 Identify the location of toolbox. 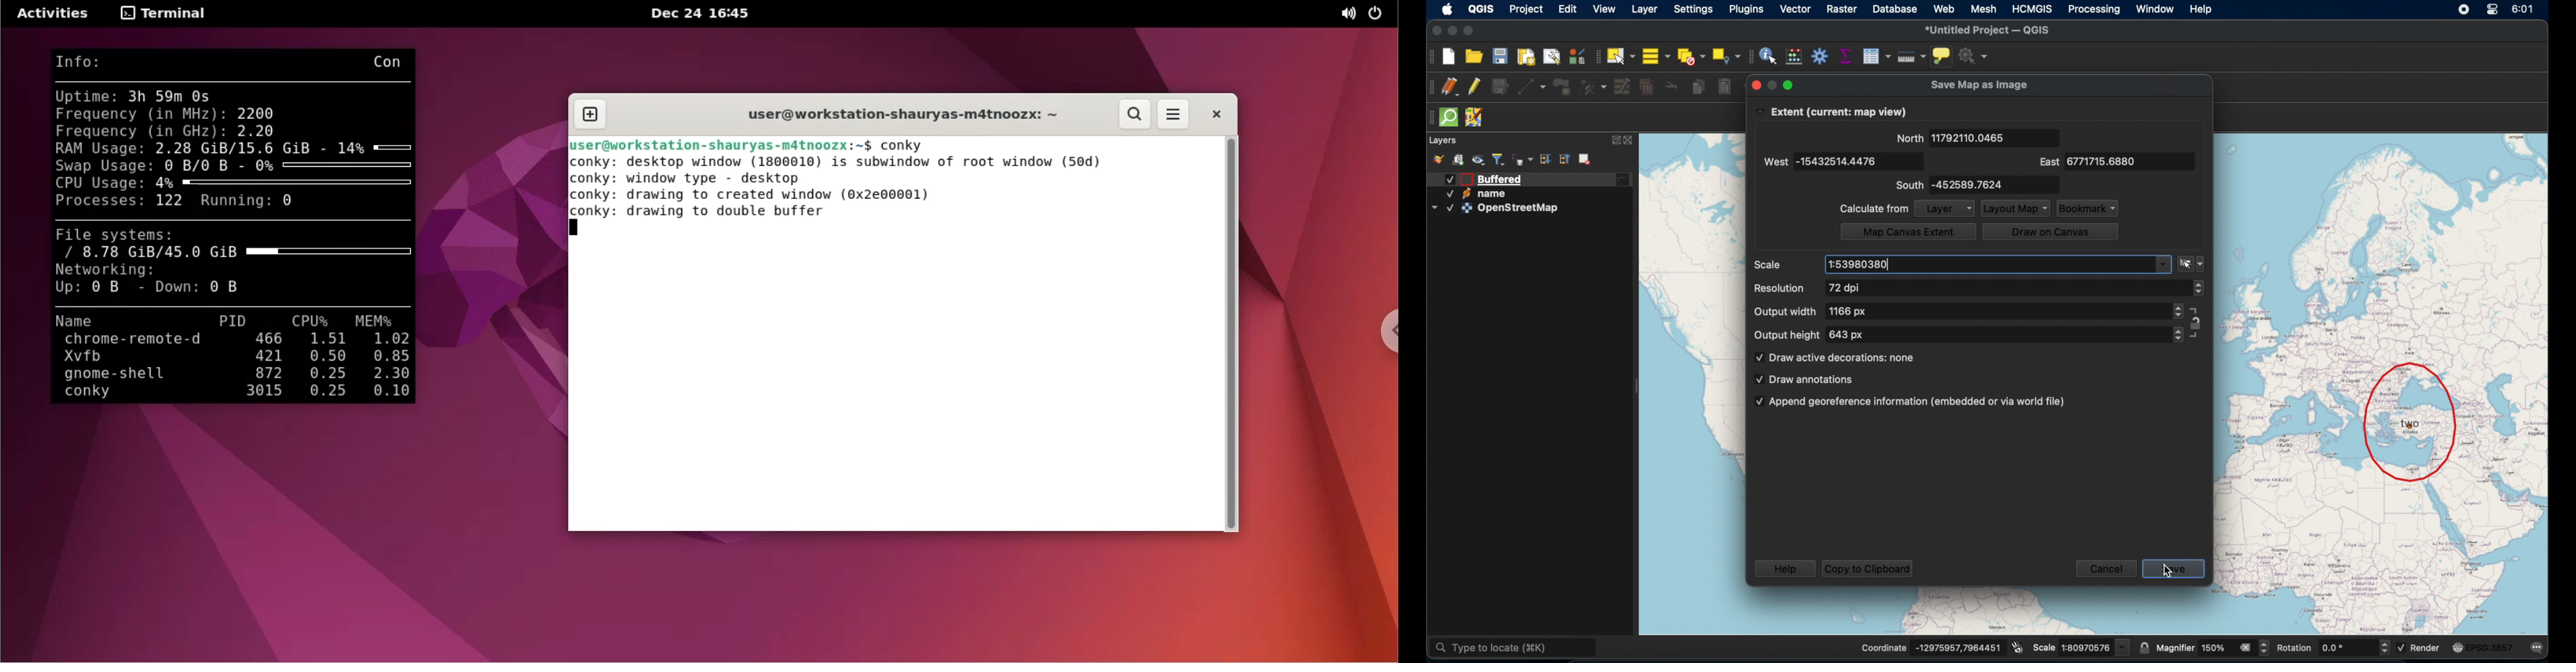
(1821, 58).